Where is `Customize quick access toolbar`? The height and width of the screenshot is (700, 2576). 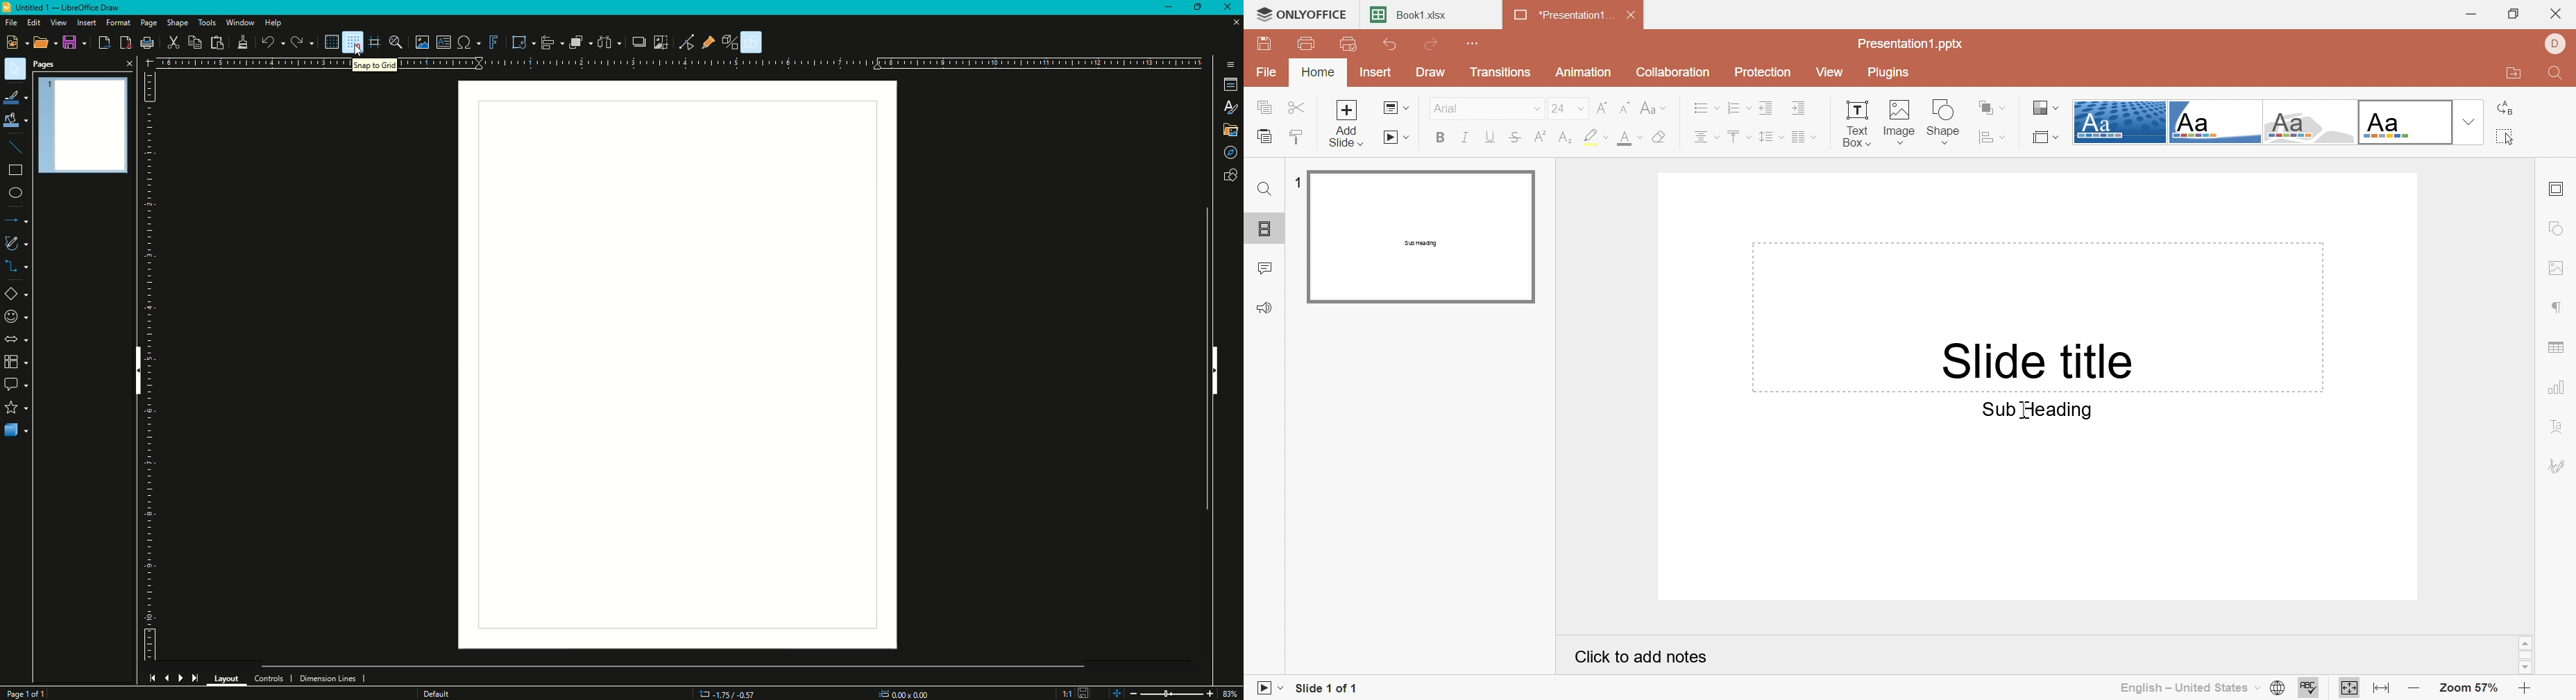
Customize quick access toolbar is located at coordinates (1471, 43).